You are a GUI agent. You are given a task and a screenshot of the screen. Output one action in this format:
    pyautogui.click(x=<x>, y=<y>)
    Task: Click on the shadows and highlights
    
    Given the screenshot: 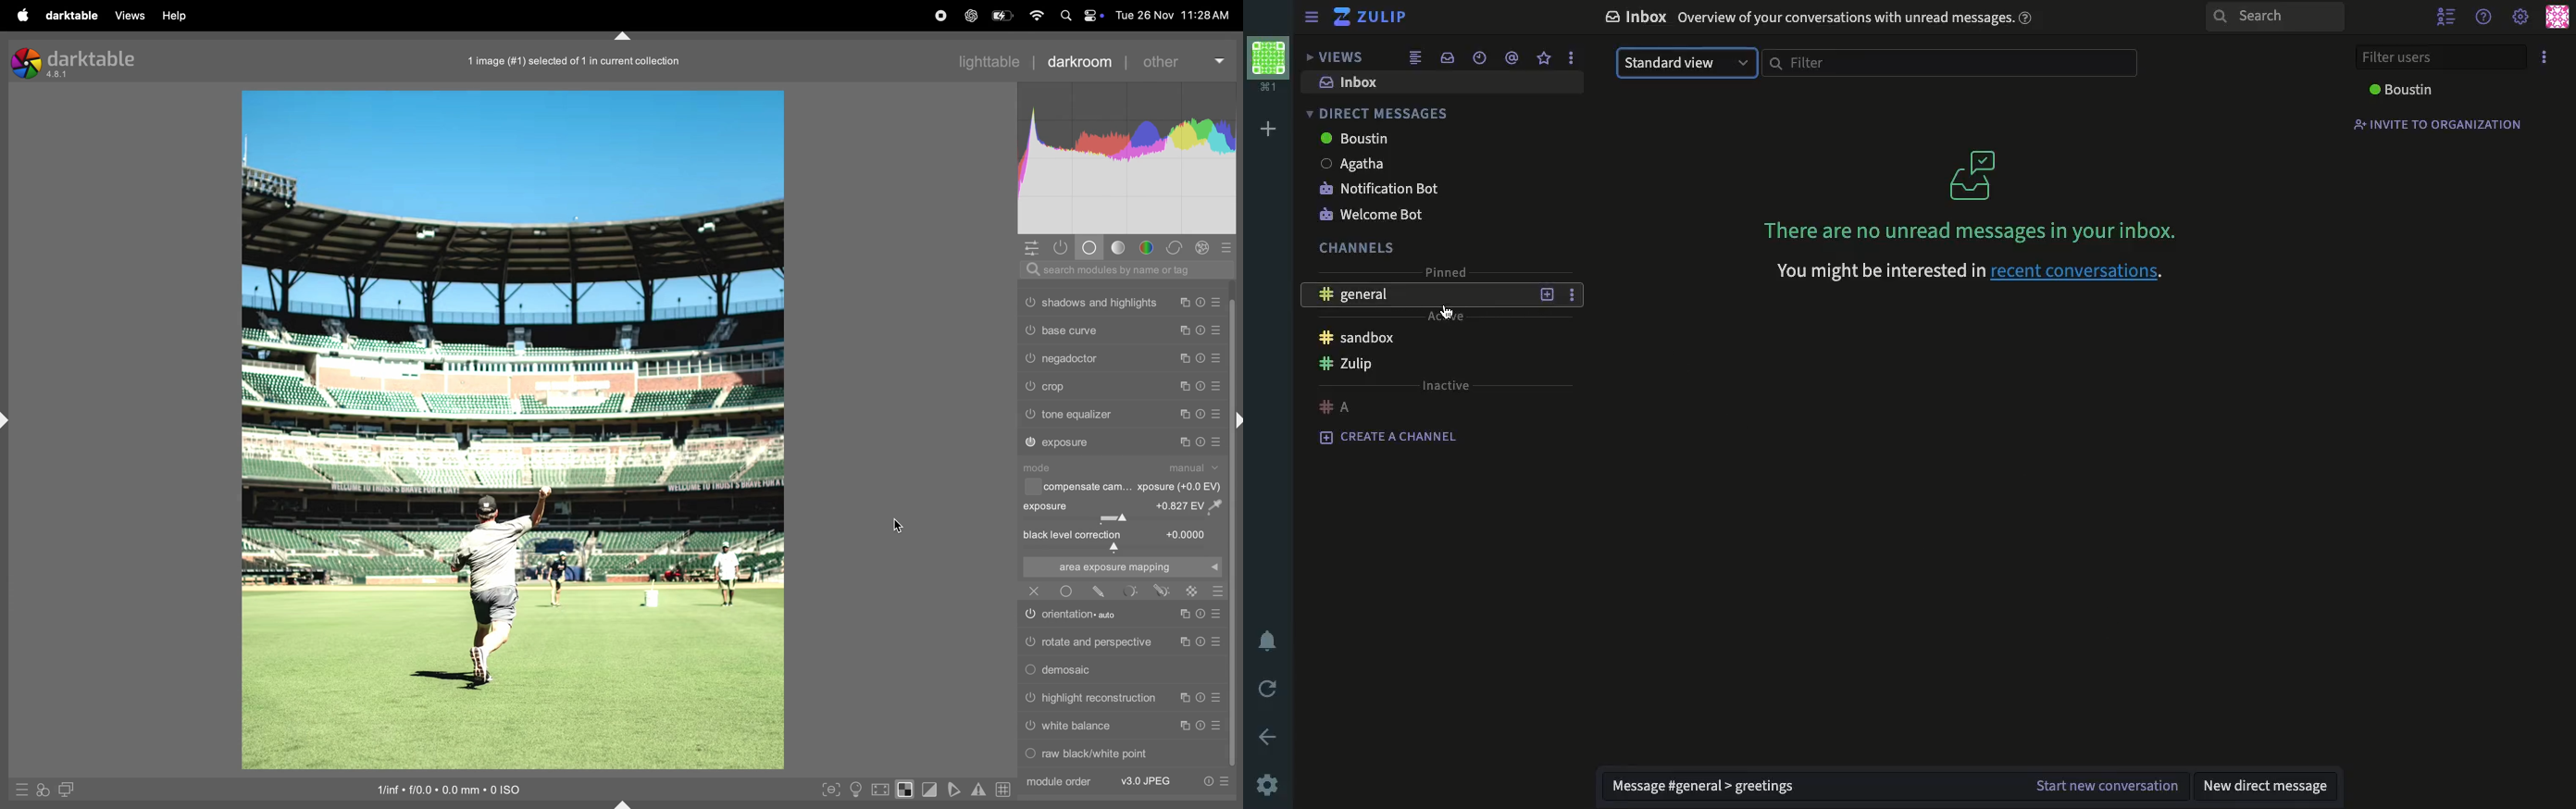 What is the action you would take?
    pyautogui.click(x=1102, y=303)
    